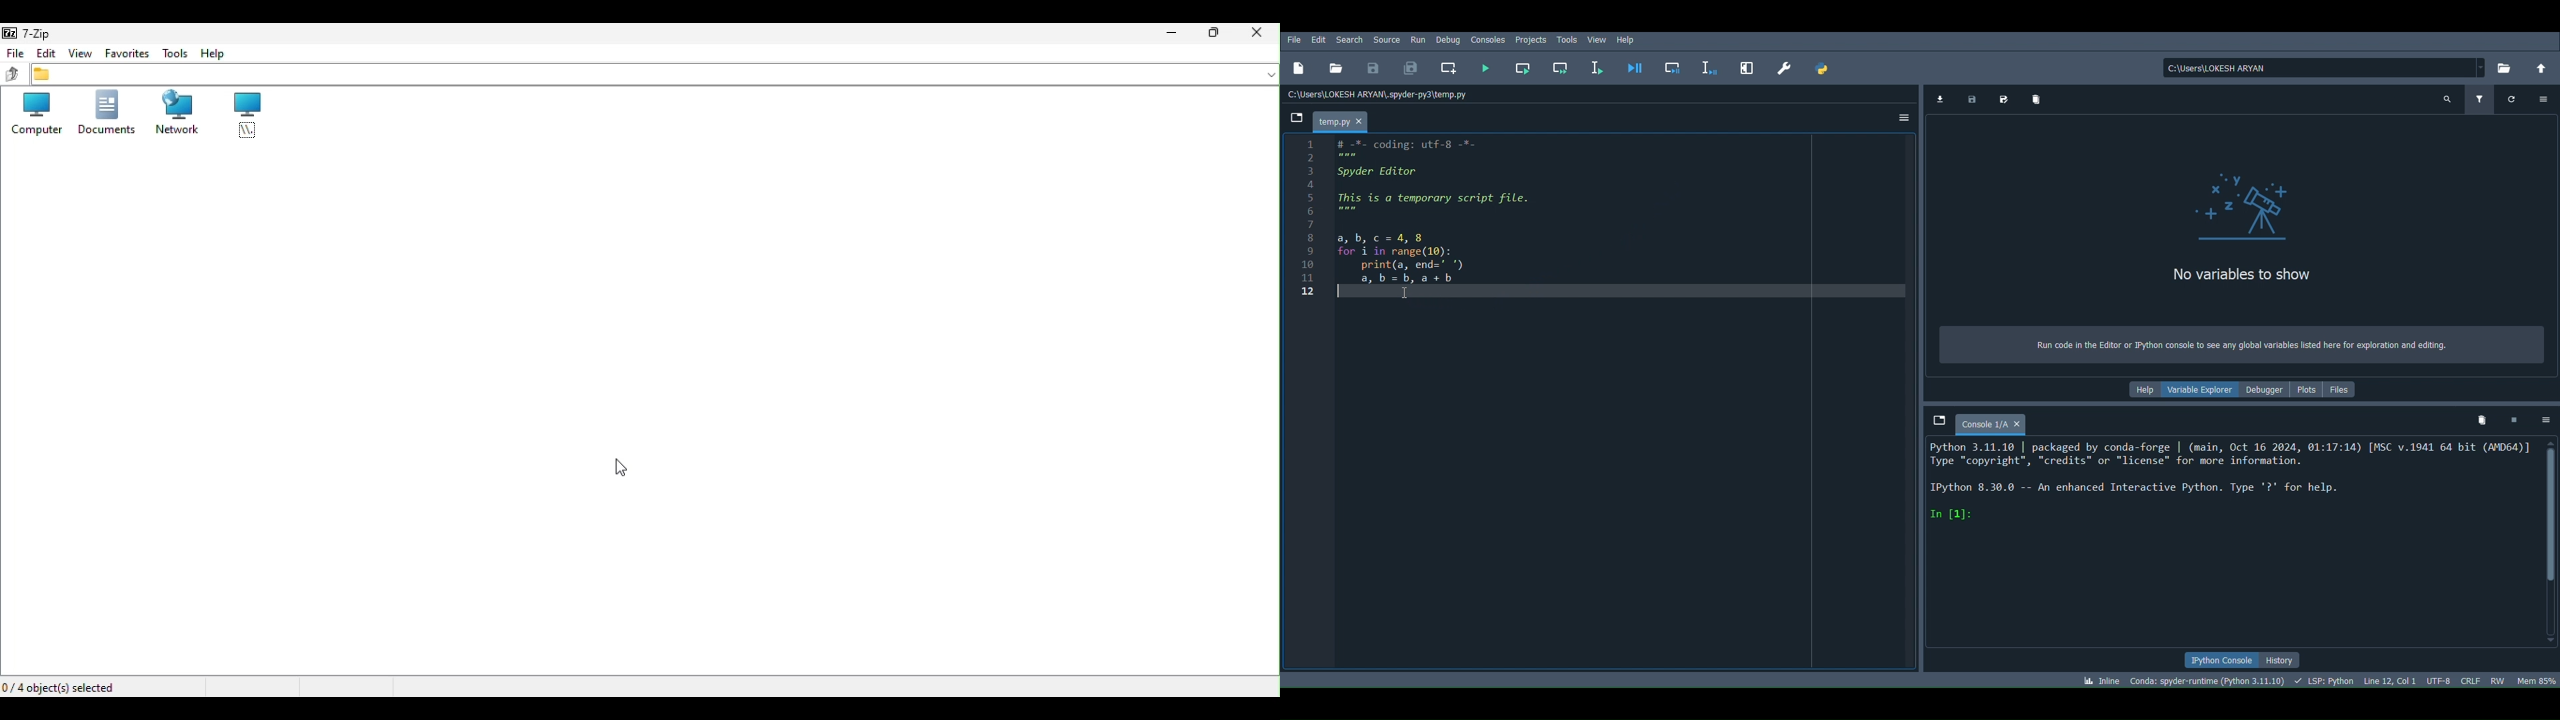 This screenshot has height=728, width=2576. Describe the element at coordinates (1563, 66) in the screenshot. I see `Run current cell and go to the next one (Shift + Return)` at that location.